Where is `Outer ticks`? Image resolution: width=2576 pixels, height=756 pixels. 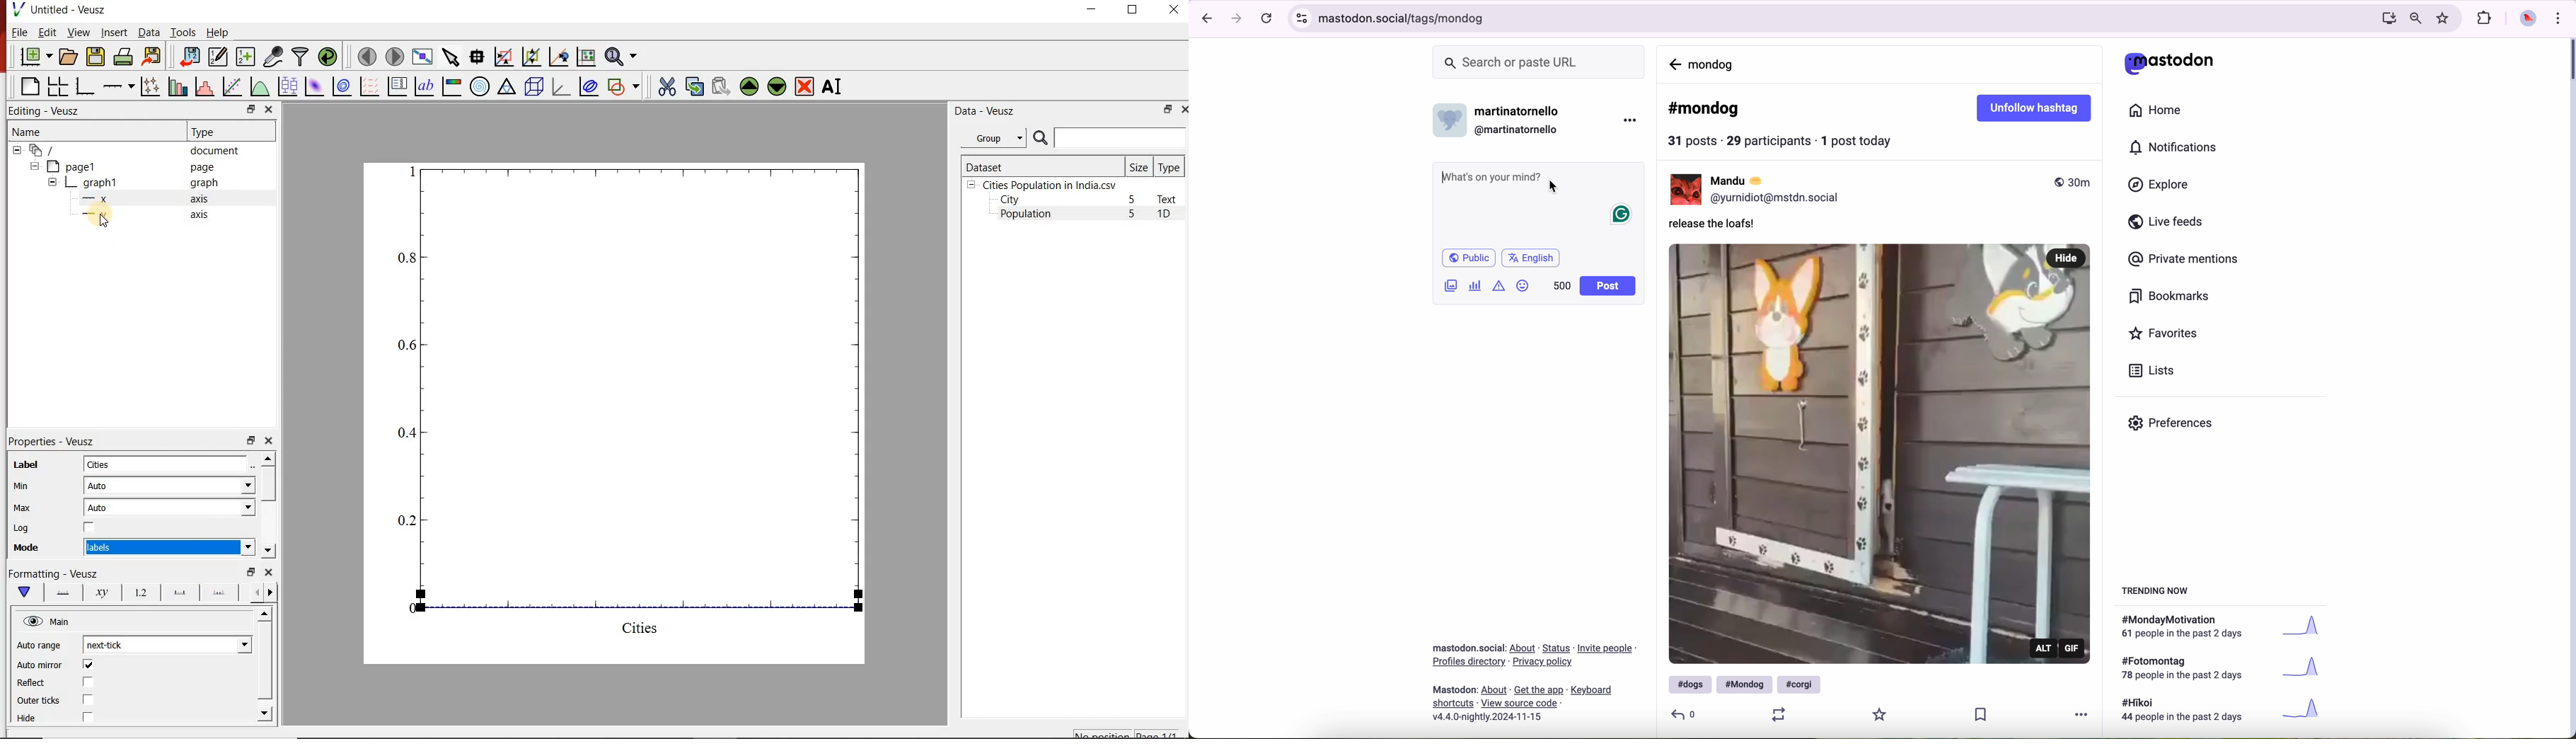
Outer ticks is located at coordinates (37, 700).